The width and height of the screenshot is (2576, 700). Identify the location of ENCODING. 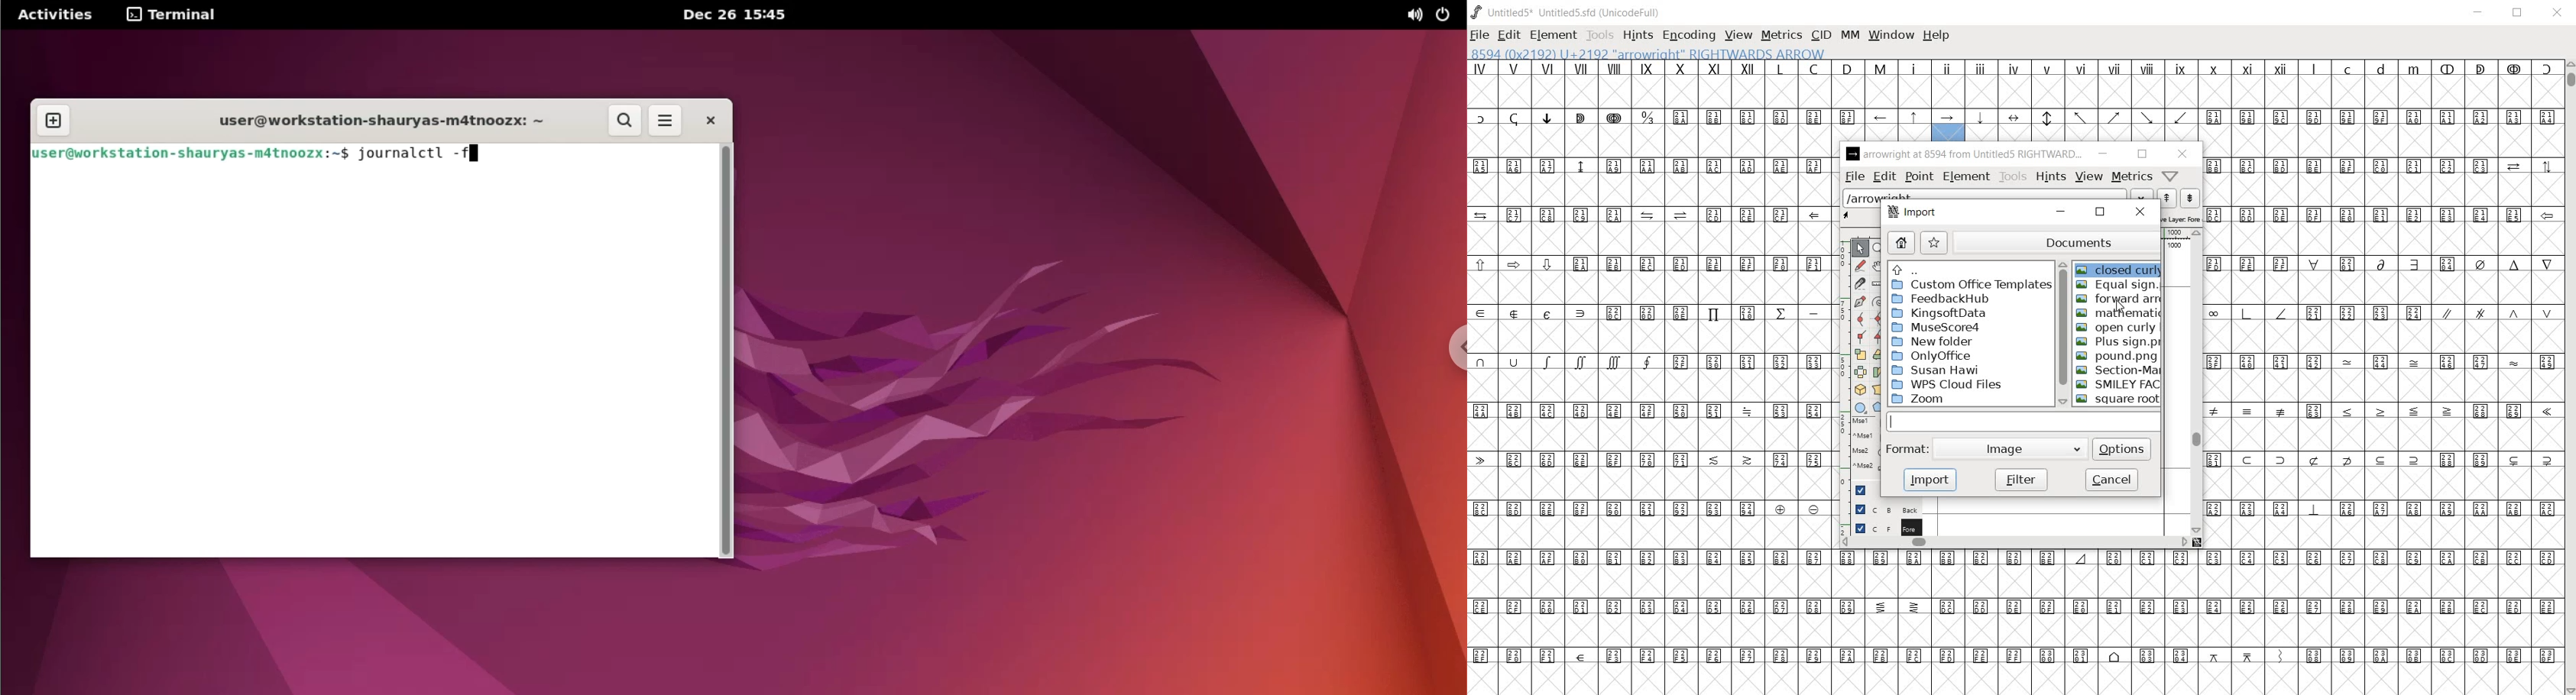
(1688, 35).